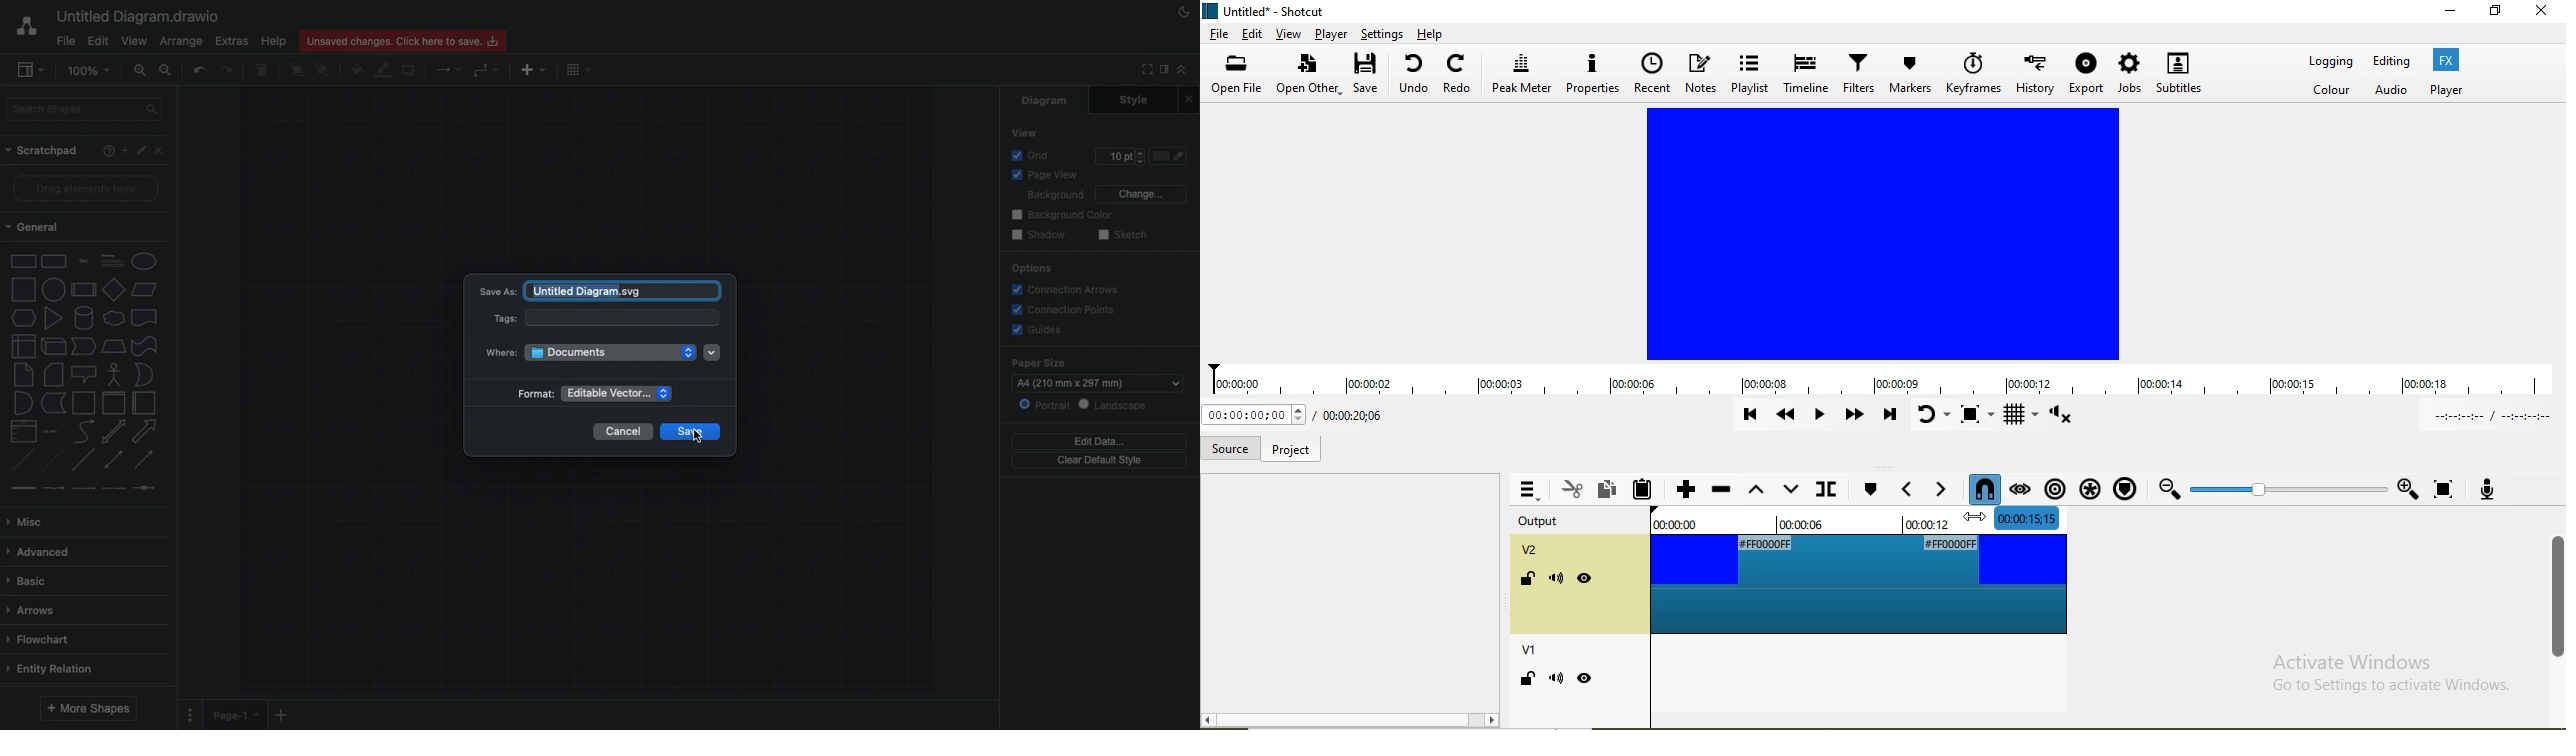 This screenshot has width=2576, height=756. I want to click on Connection arrows, so click(1068, 290).